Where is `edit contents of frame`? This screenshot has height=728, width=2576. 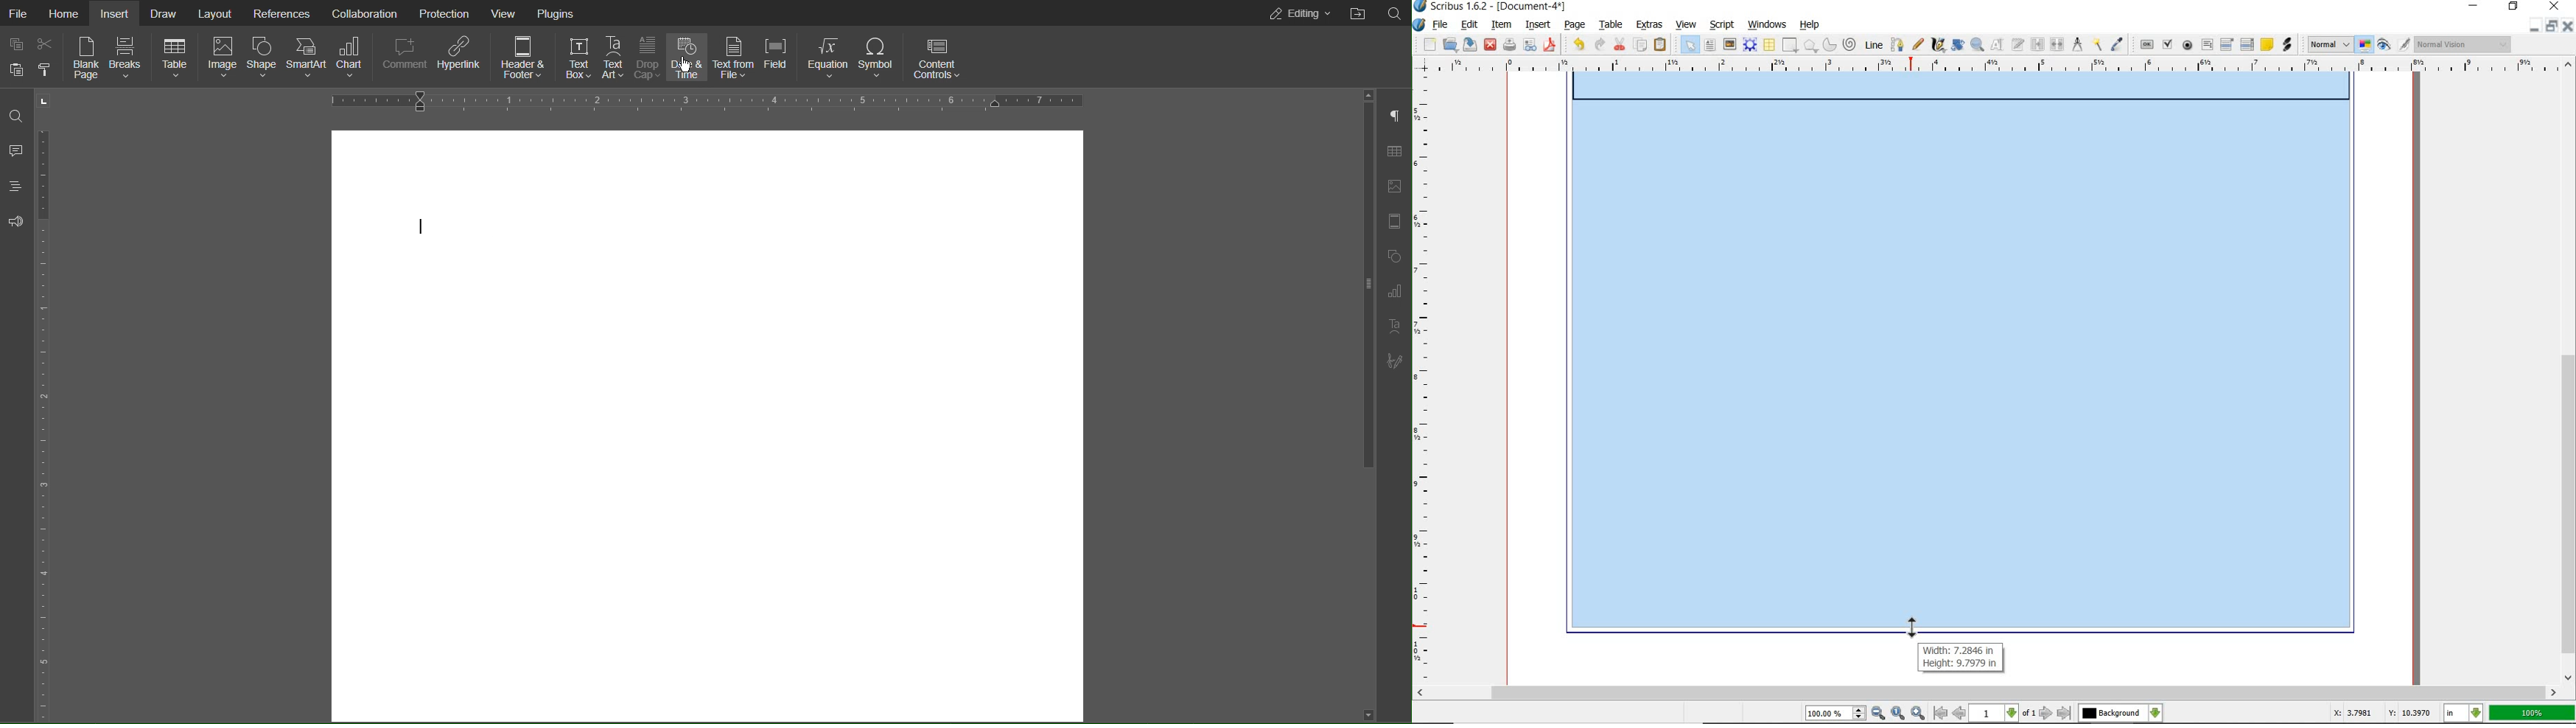
edit contents of frame is located at coordinates (1996, 44).